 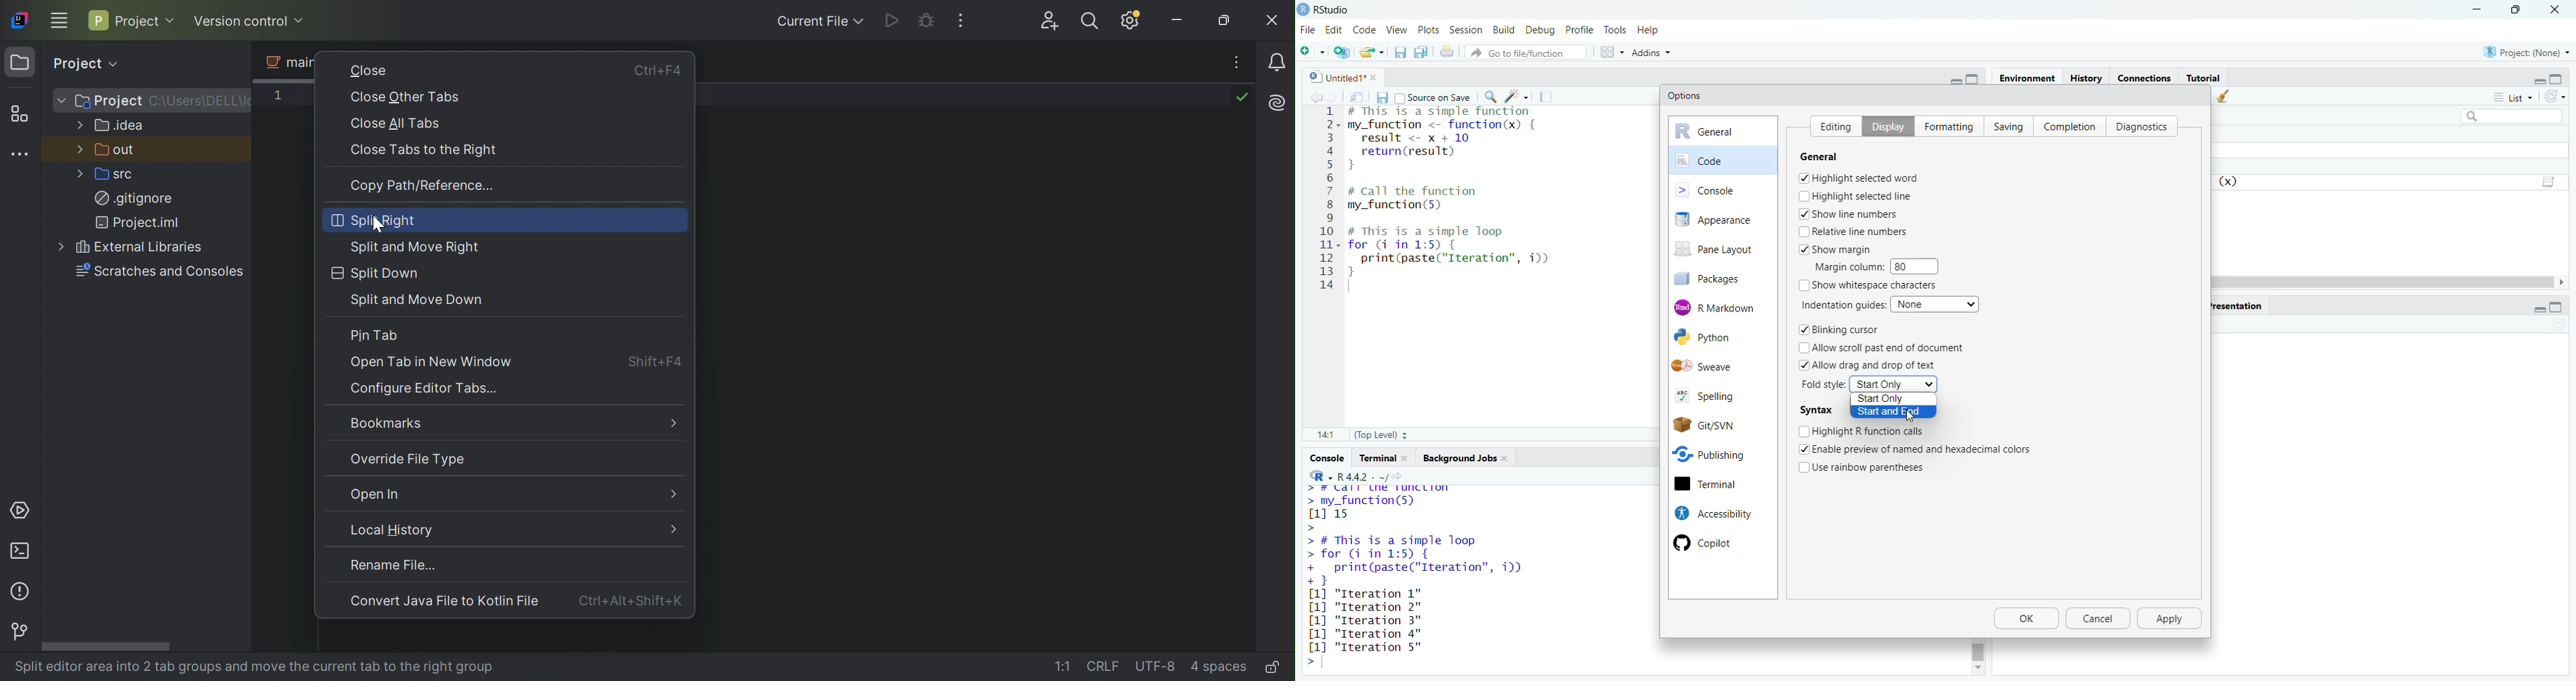 What do you see at coordinates (1372, 594) in the screenshot?
I see `[1] "Iteration 1"` at bounding box center [1372, 594].